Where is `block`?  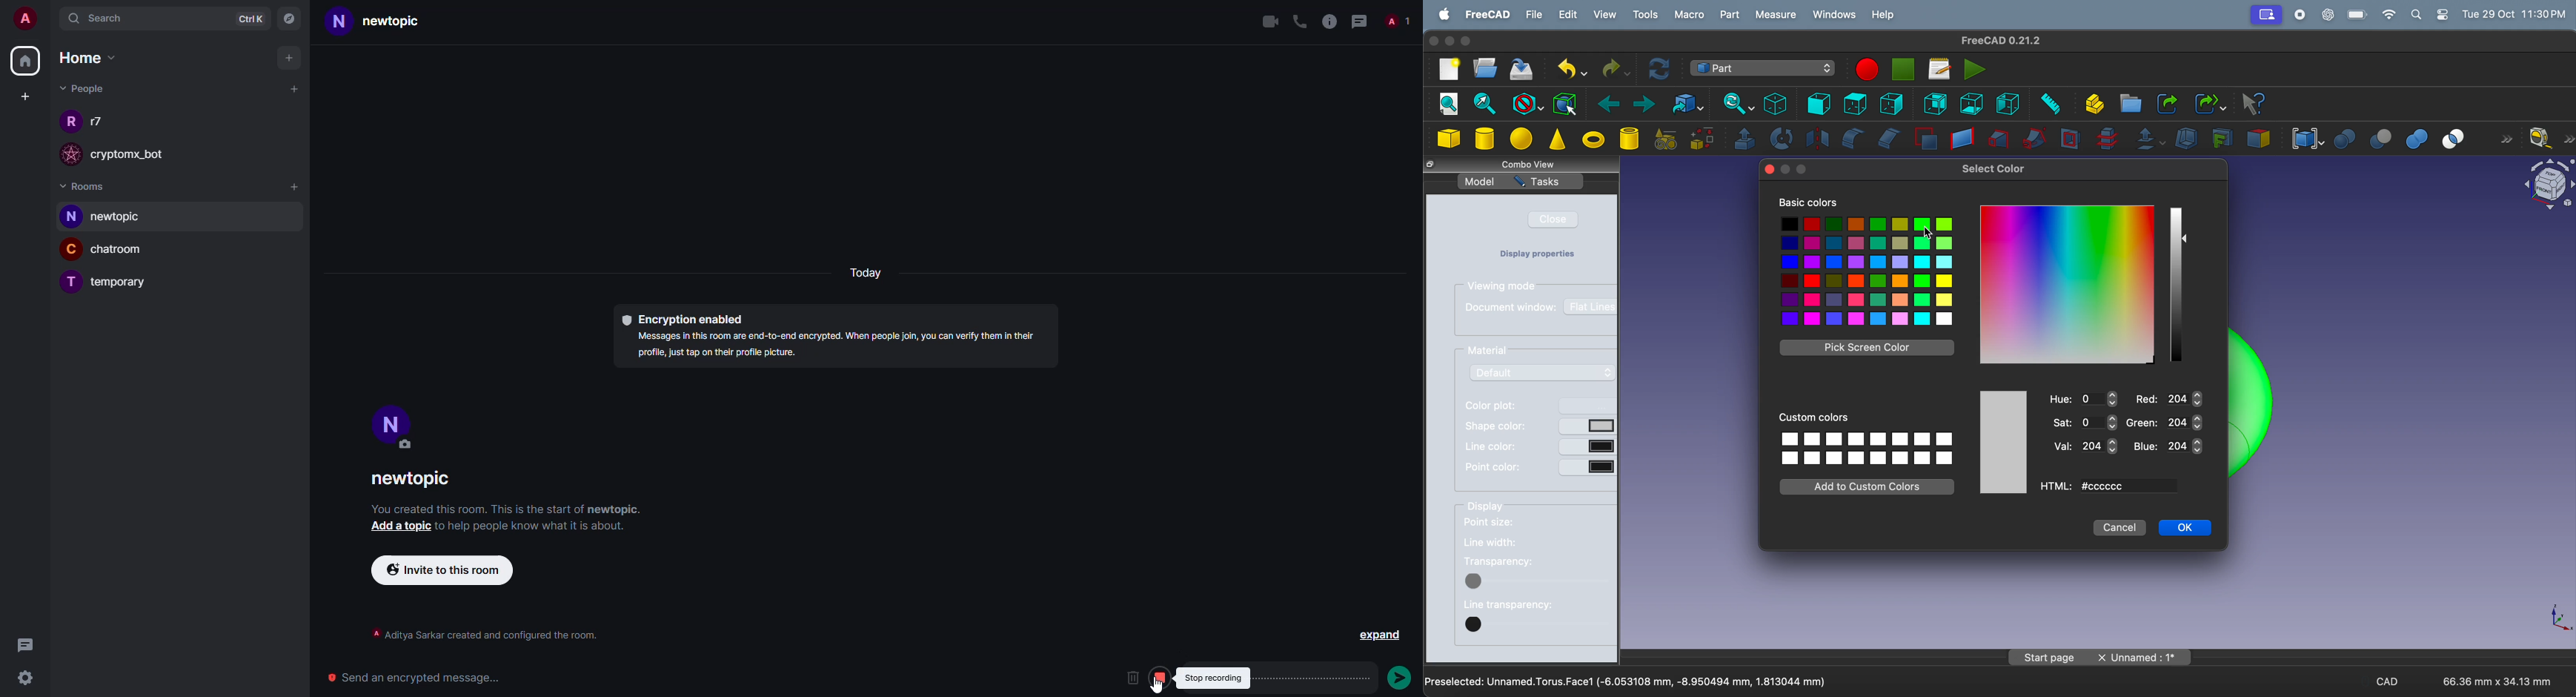
block is located at coordinates (1525, 101).